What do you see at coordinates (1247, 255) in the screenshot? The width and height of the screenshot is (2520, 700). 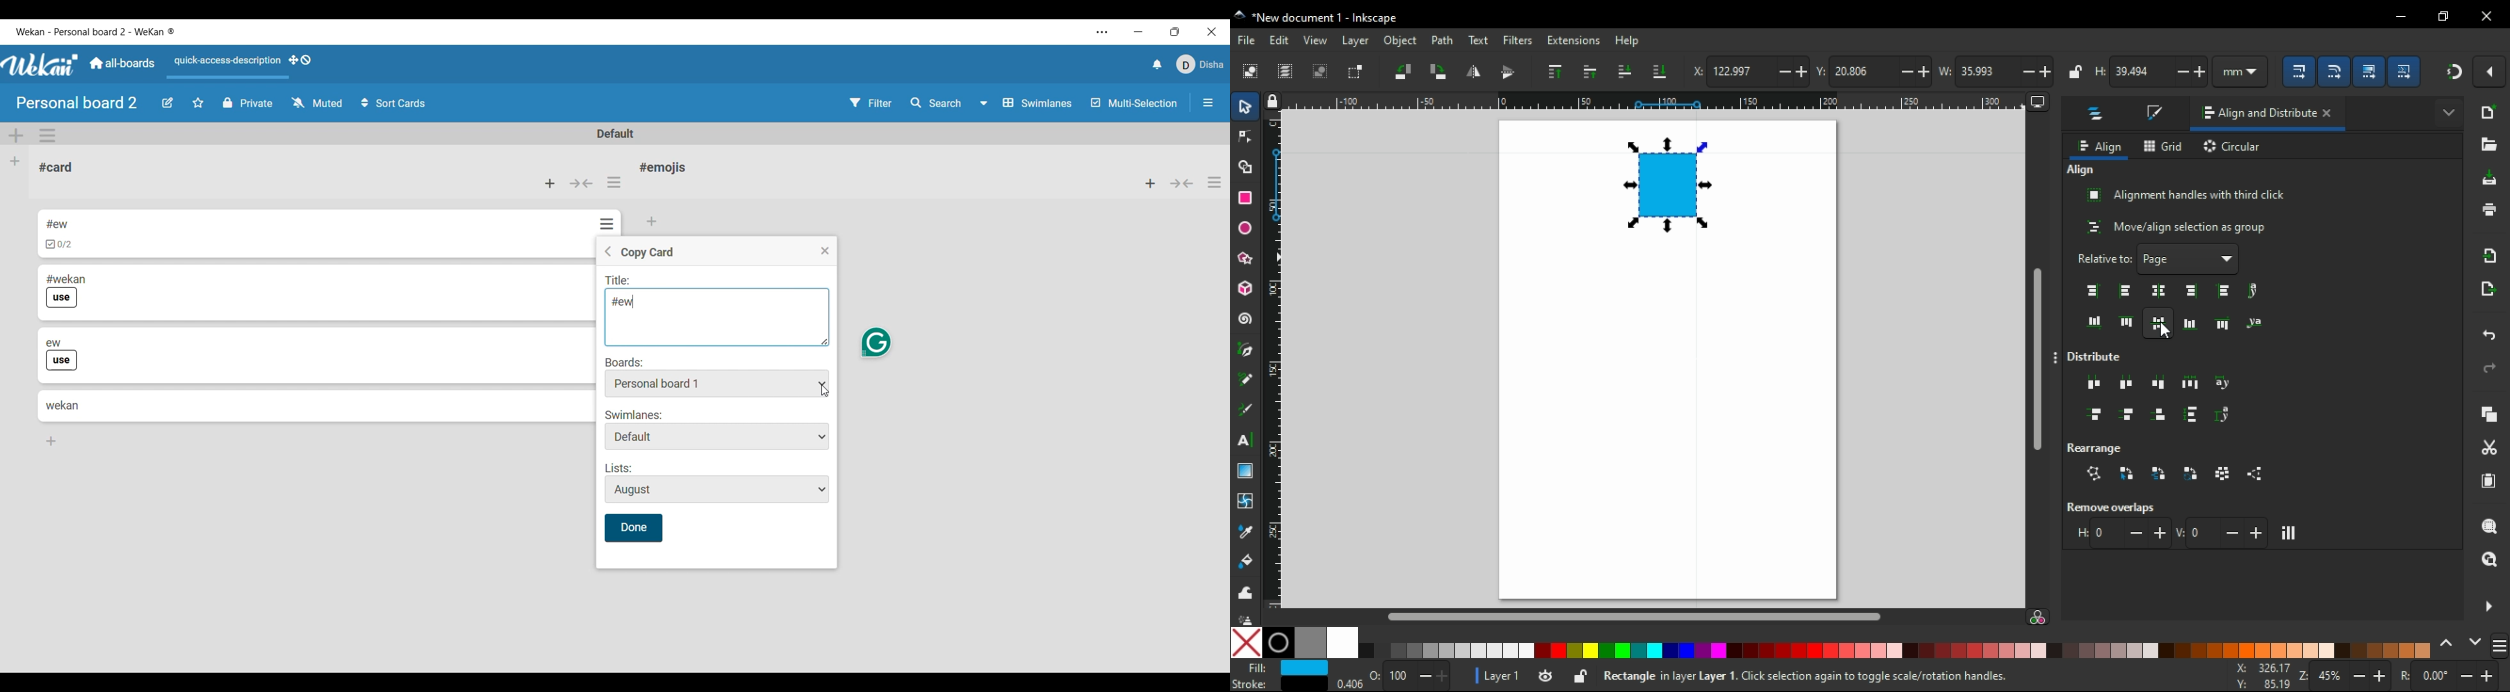 I see `star/polygon tools` at bounding box center [1247, 255].